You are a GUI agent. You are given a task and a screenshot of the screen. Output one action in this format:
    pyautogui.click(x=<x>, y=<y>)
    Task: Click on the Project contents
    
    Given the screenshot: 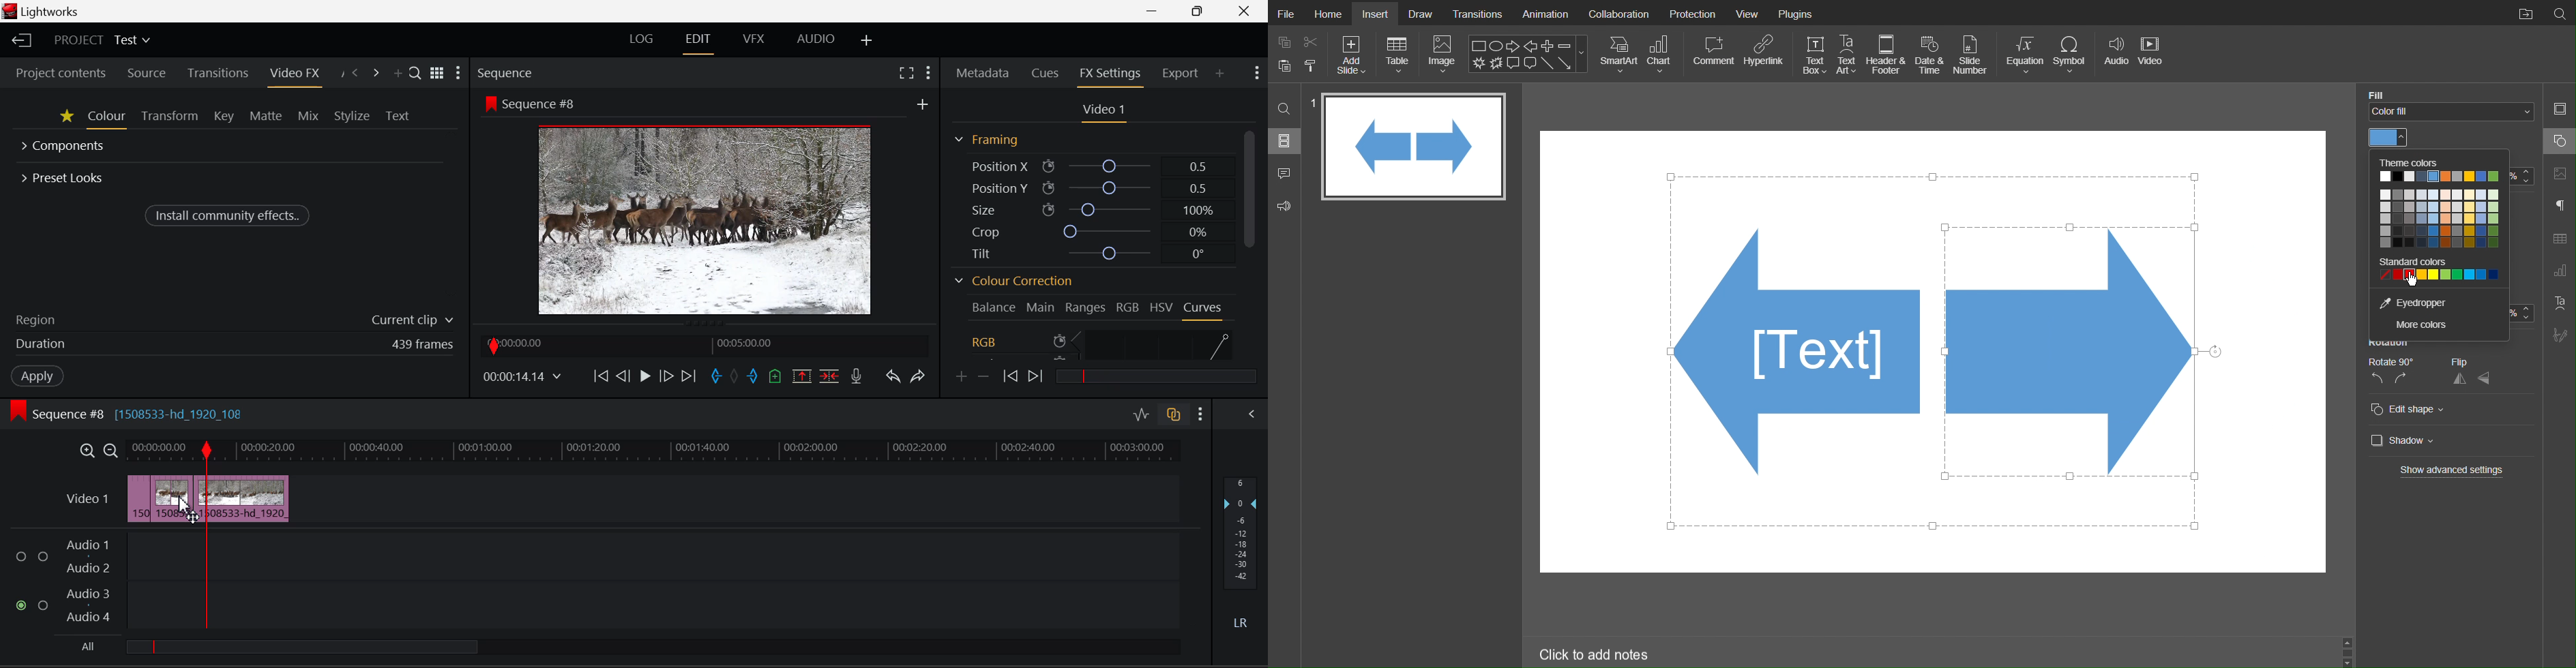 What is the action you would take?
    pyautogui.click(x=61, y=73)
    